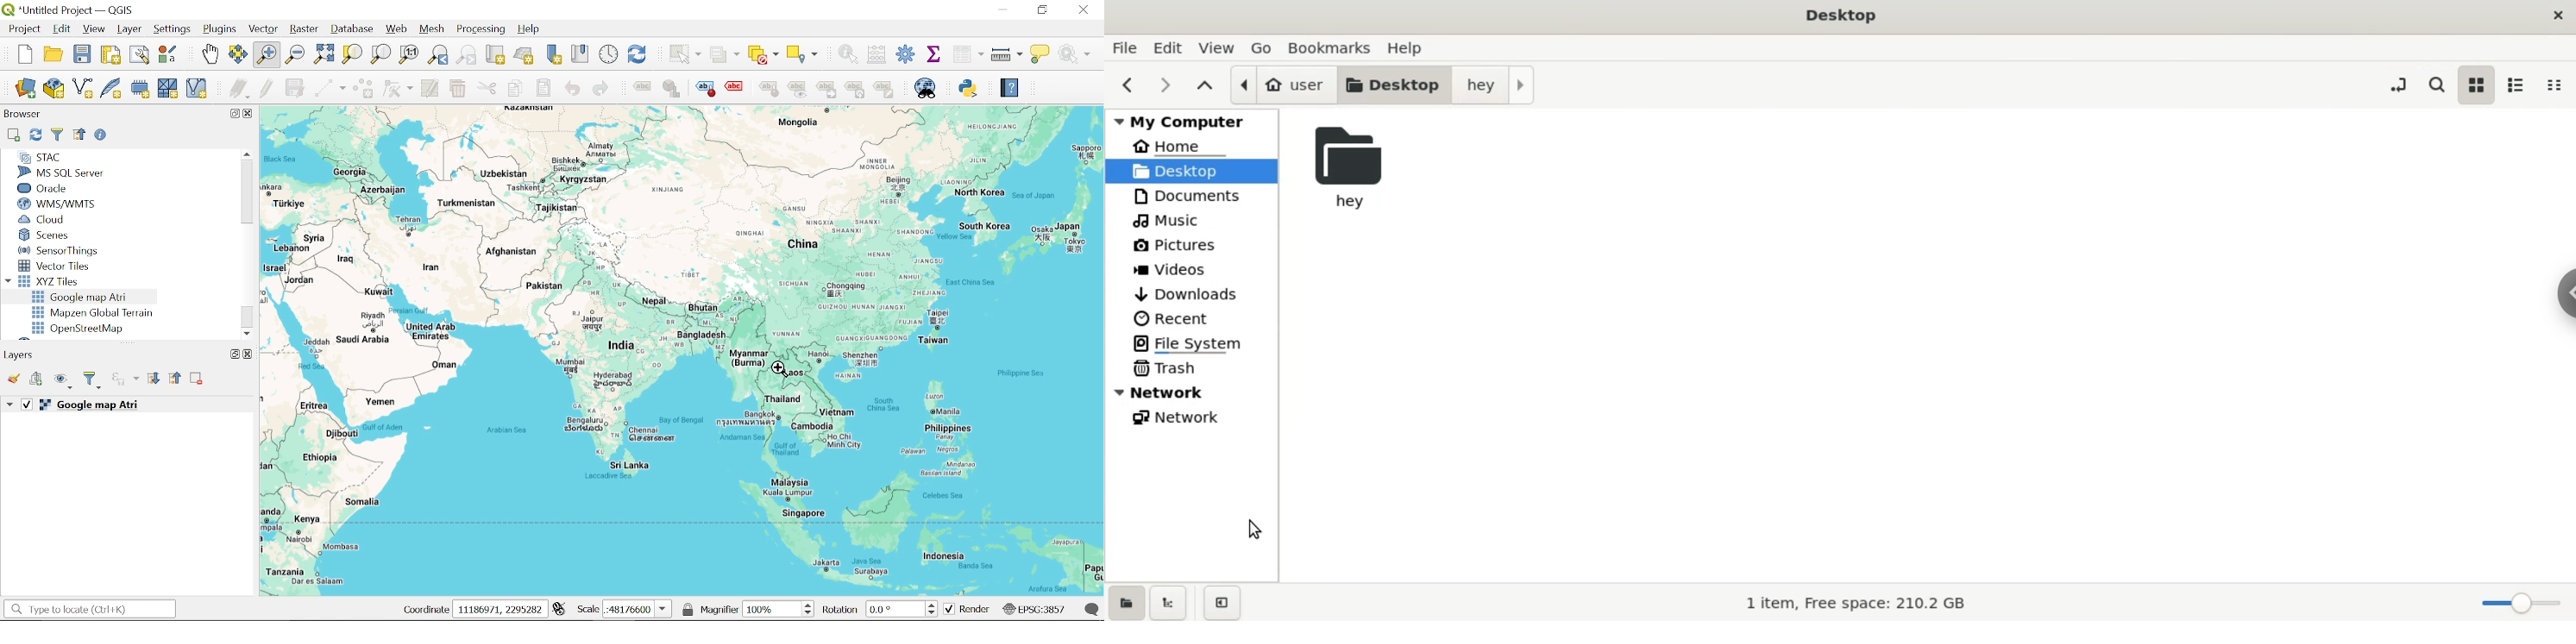 Image resolution: width=2576 pixels, height=644 pixels. I want to click on bookmarks, so click(1330, 49).